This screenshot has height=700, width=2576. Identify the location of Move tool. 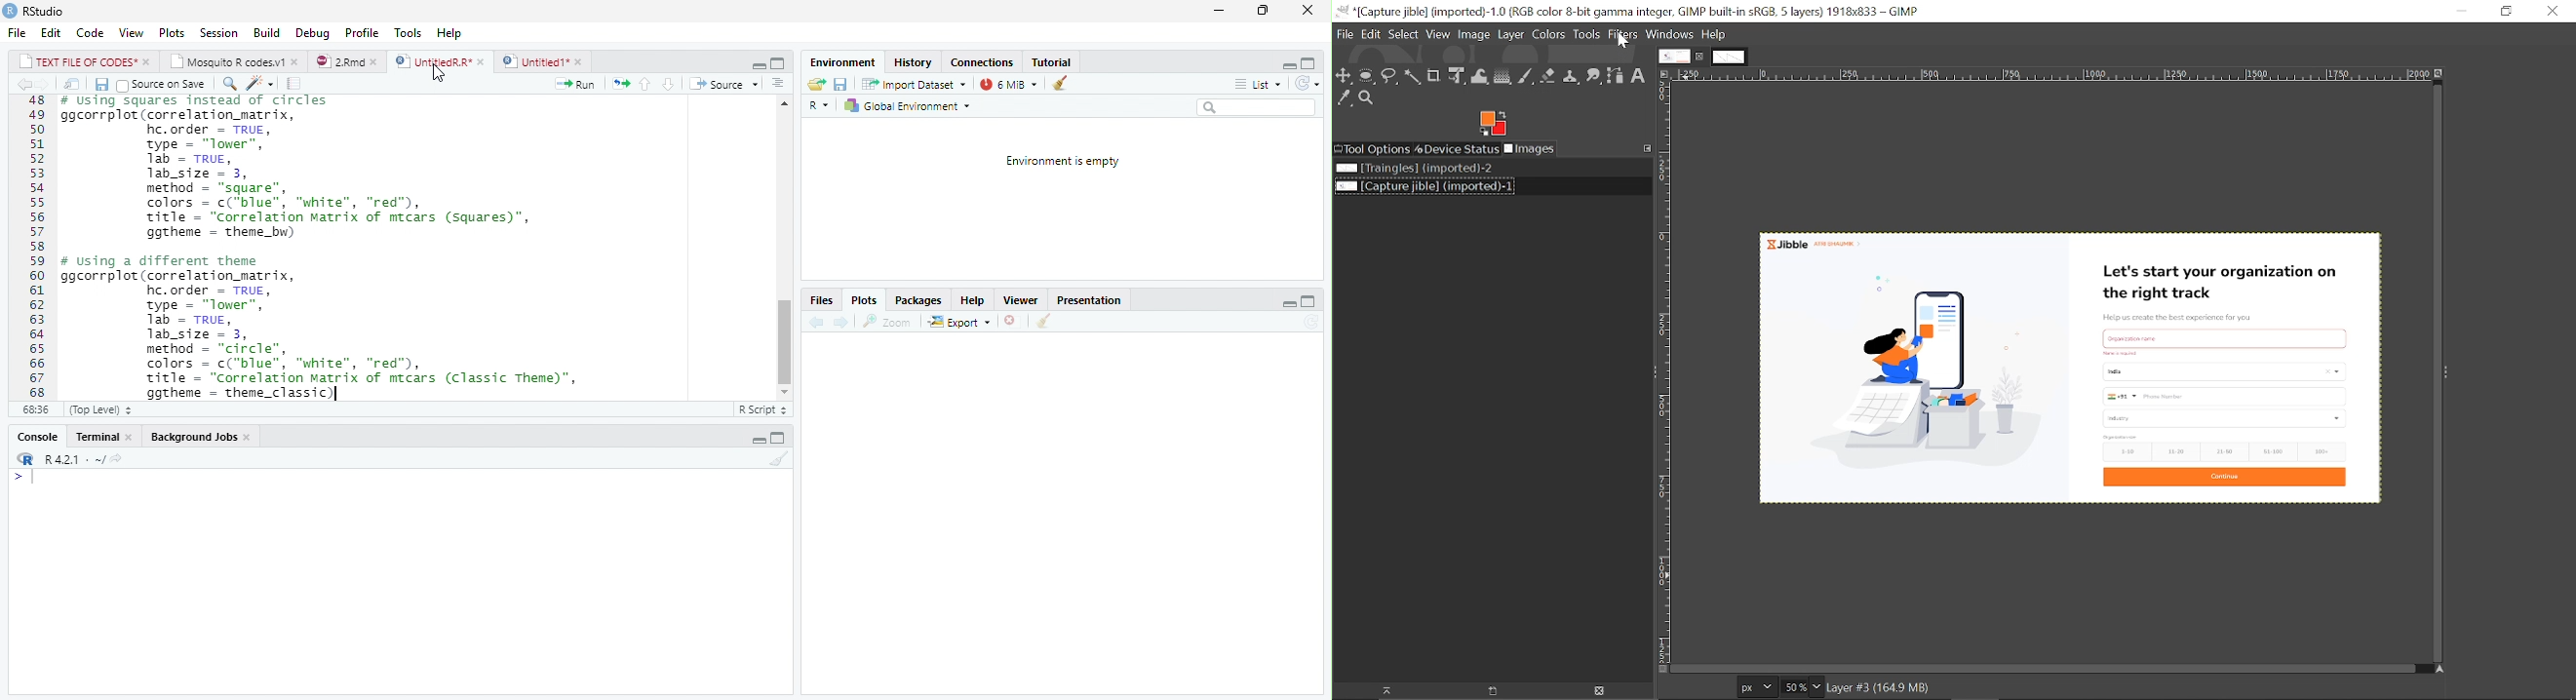
(1345, 76).